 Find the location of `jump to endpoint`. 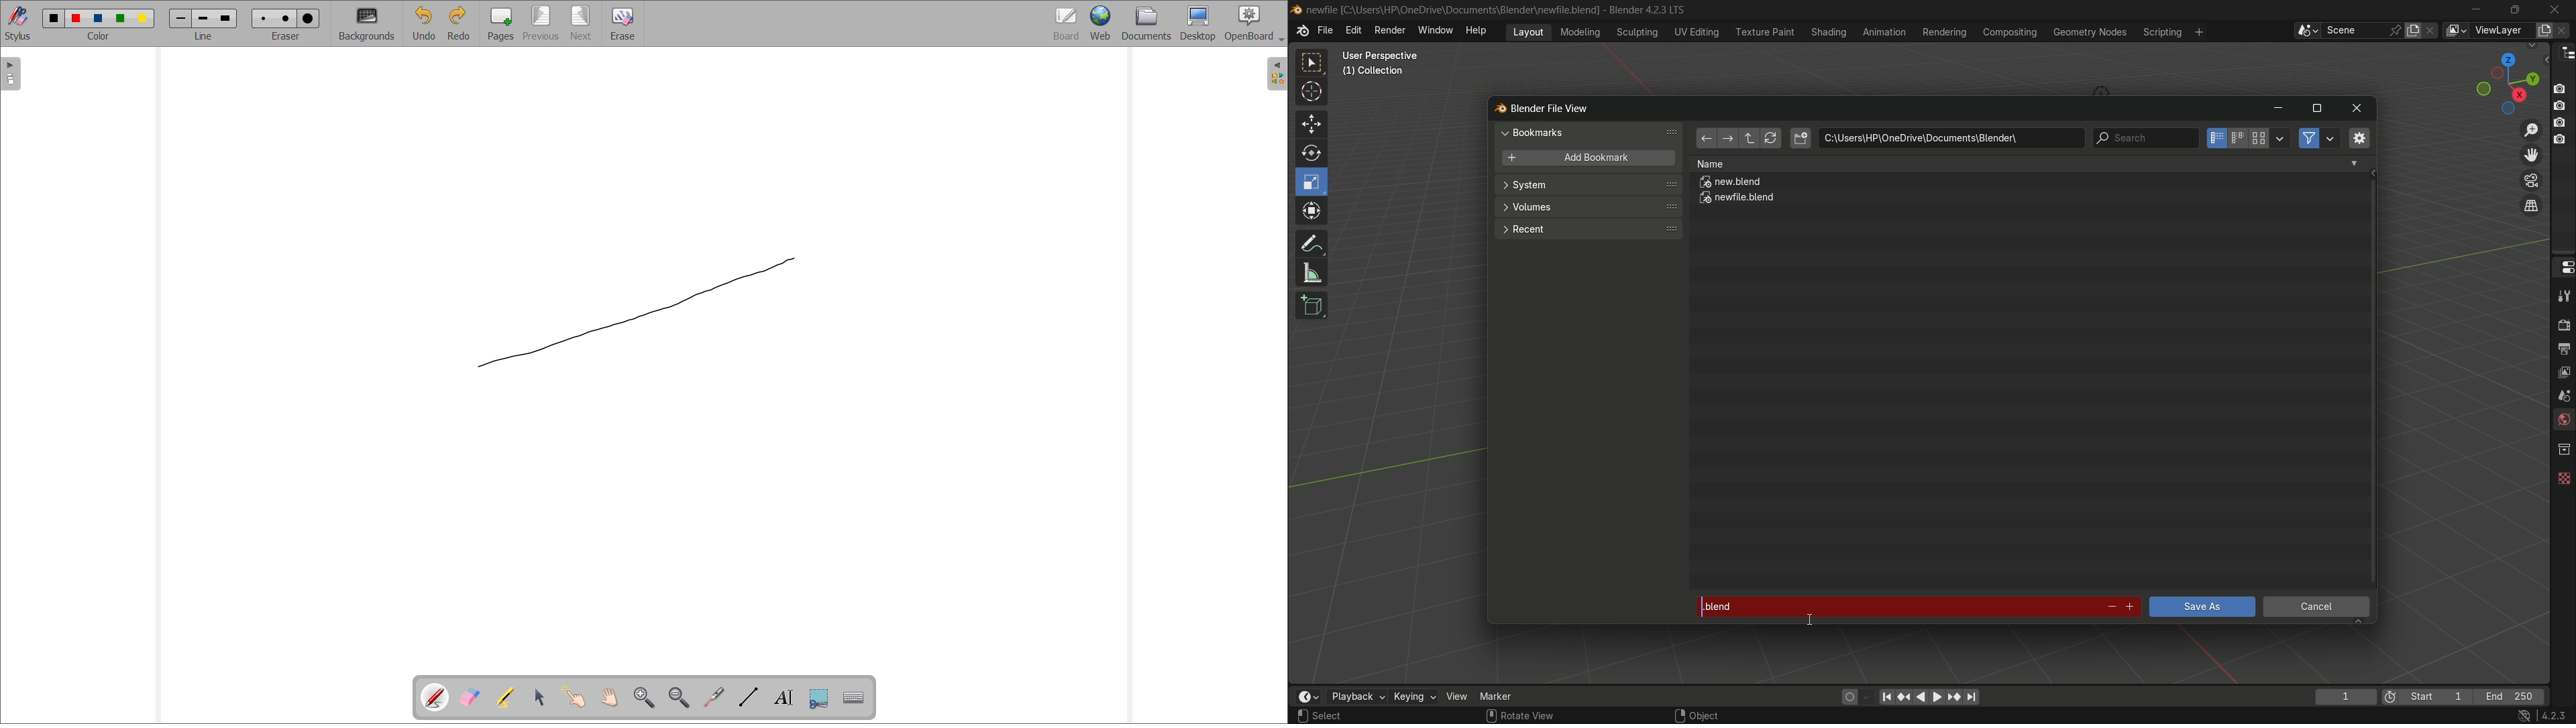

jump to endpoint is located at coordinates (1972, 697).